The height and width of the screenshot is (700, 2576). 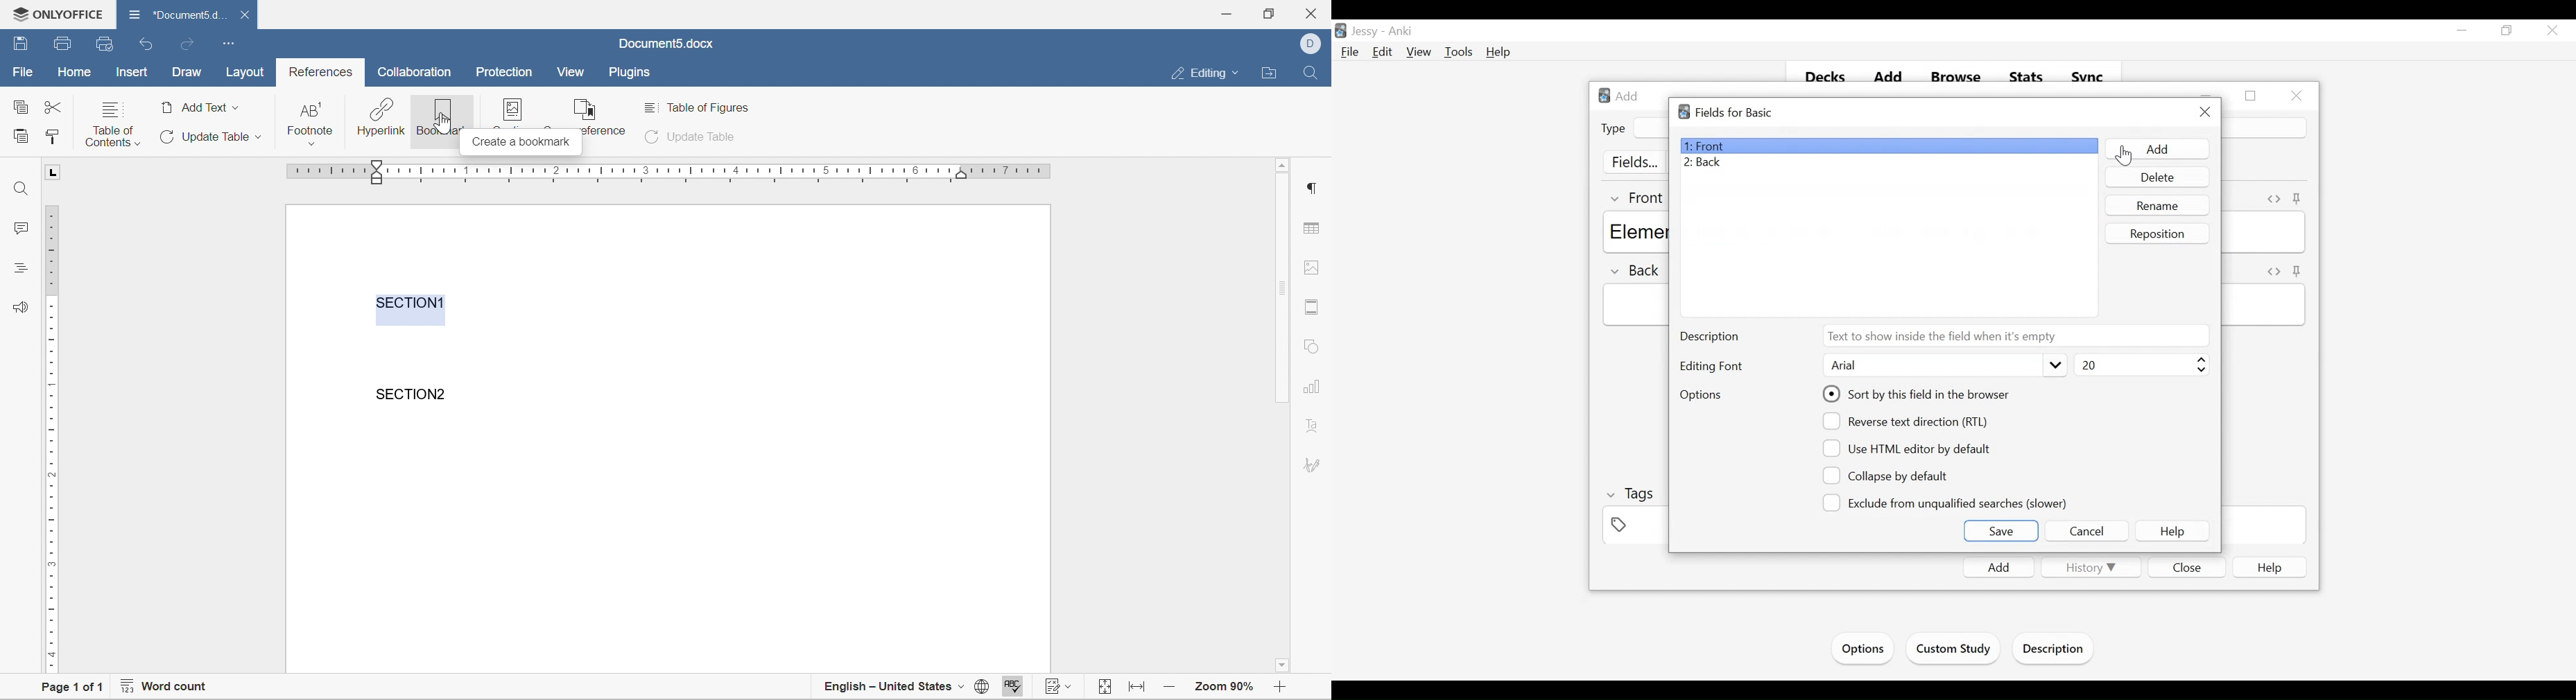 What do you see at coordinates (1310, 71) in the screenshot?
I see `find` at bounding box center [1310, 71].